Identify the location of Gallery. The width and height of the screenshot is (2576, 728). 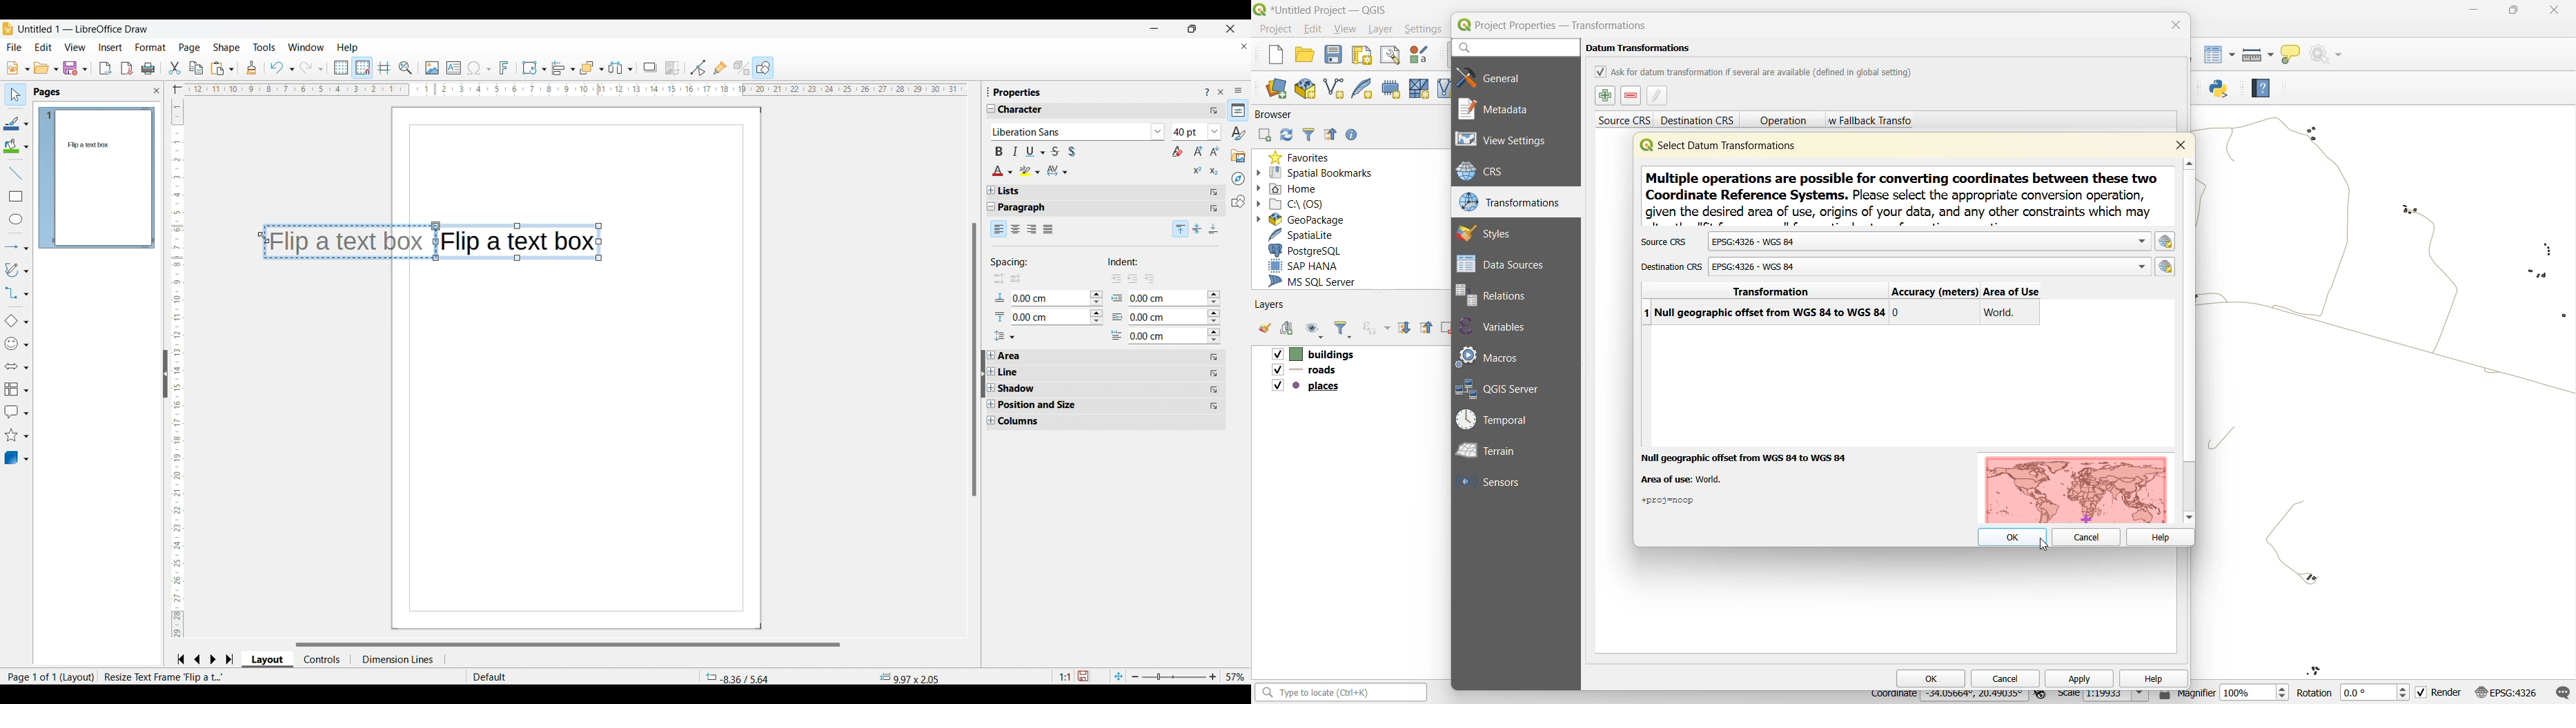
(1239, 156).